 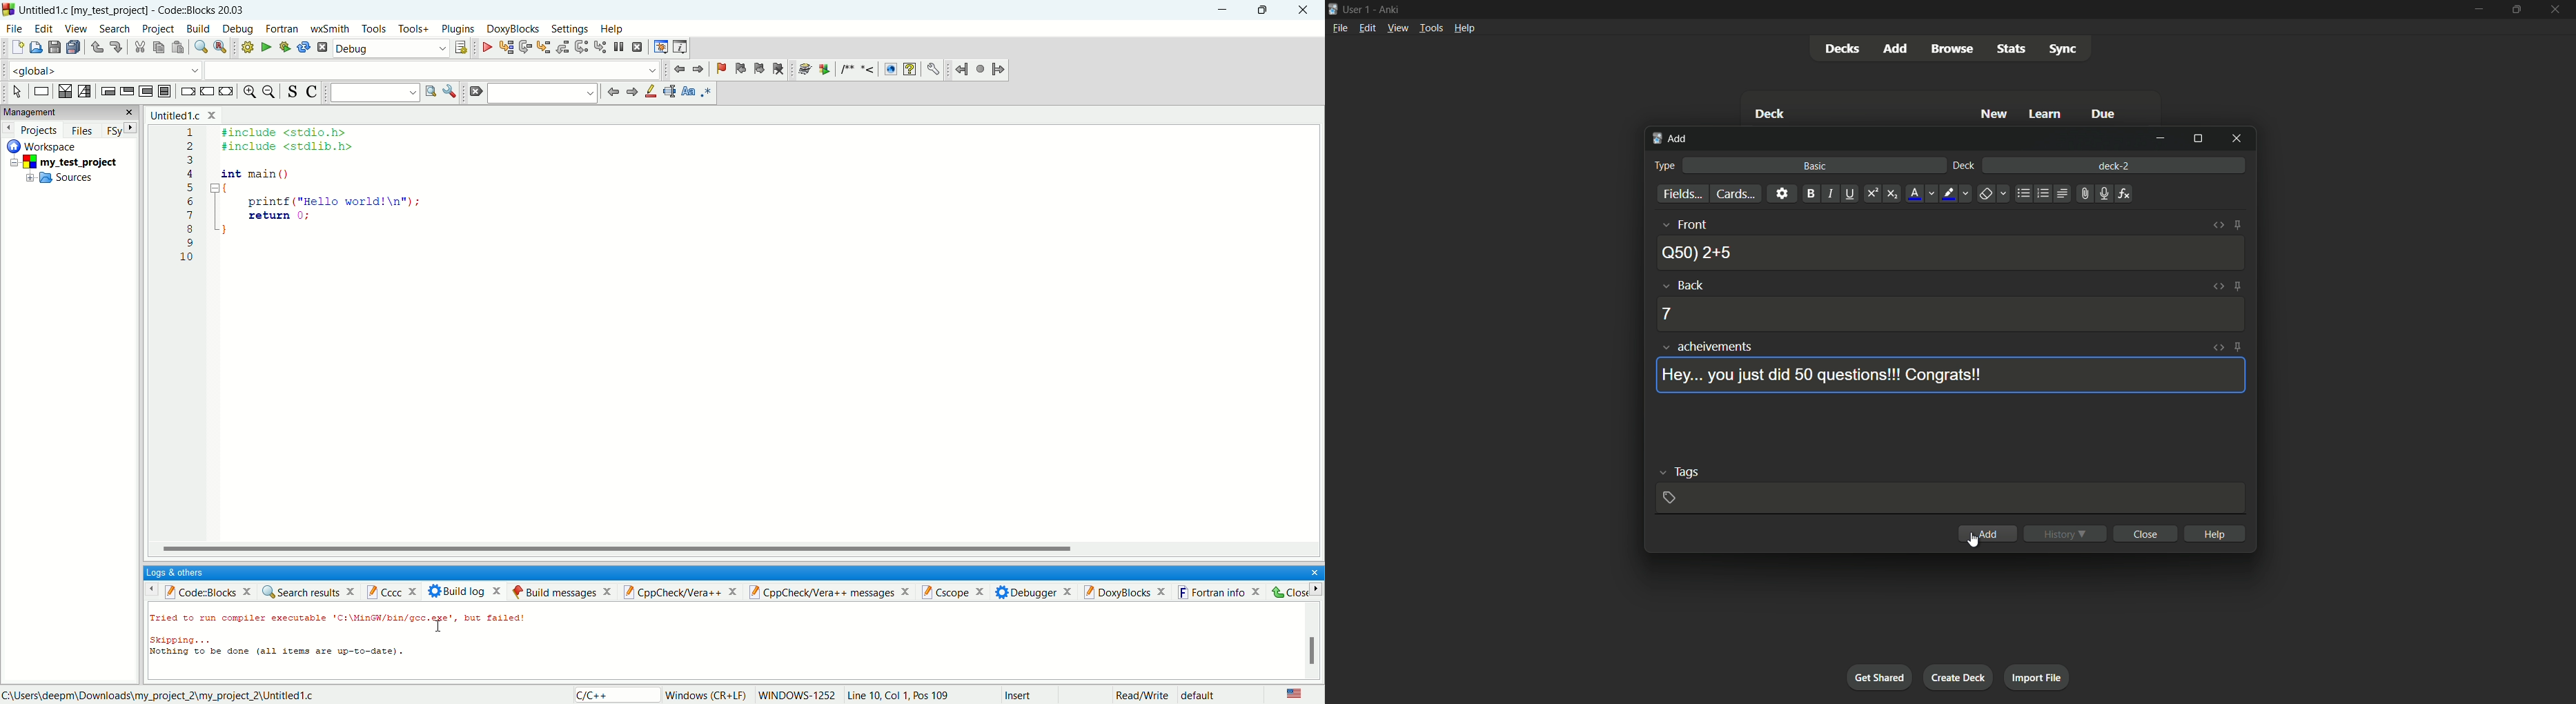 What do you see at coordinates (2218, 348) in the screenshot?
I see `toggle html editor` at bounding box center [2218, 348].